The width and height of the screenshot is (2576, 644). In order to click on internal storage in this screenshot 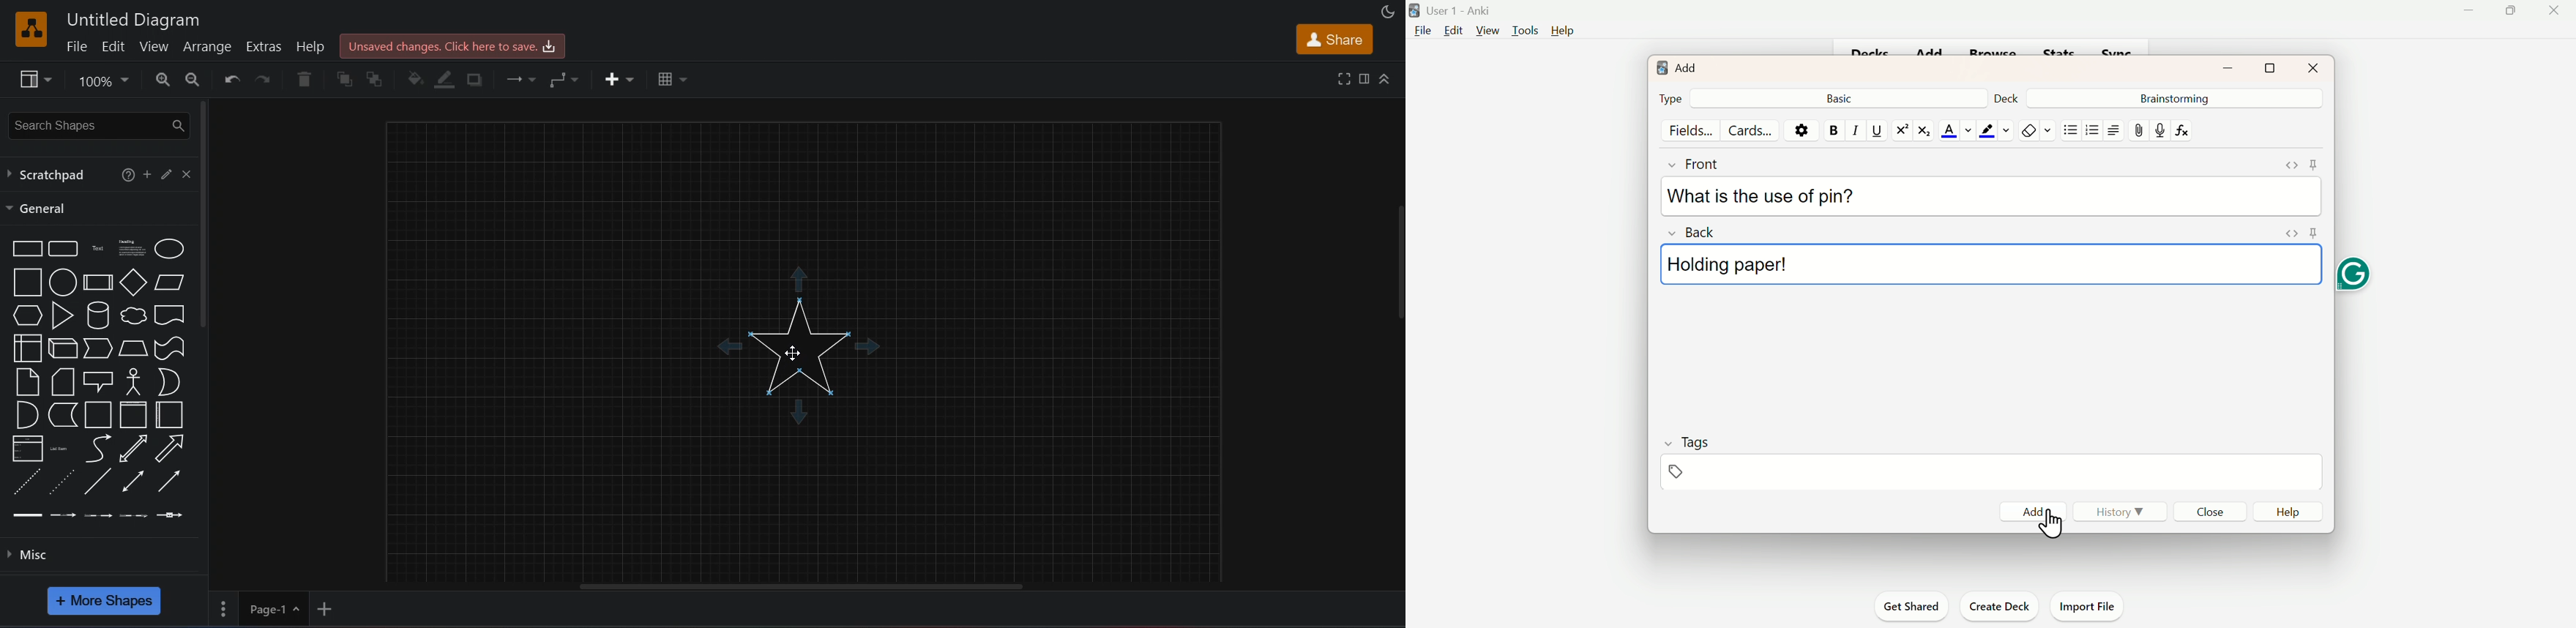, I will do `click(27, 346)`.